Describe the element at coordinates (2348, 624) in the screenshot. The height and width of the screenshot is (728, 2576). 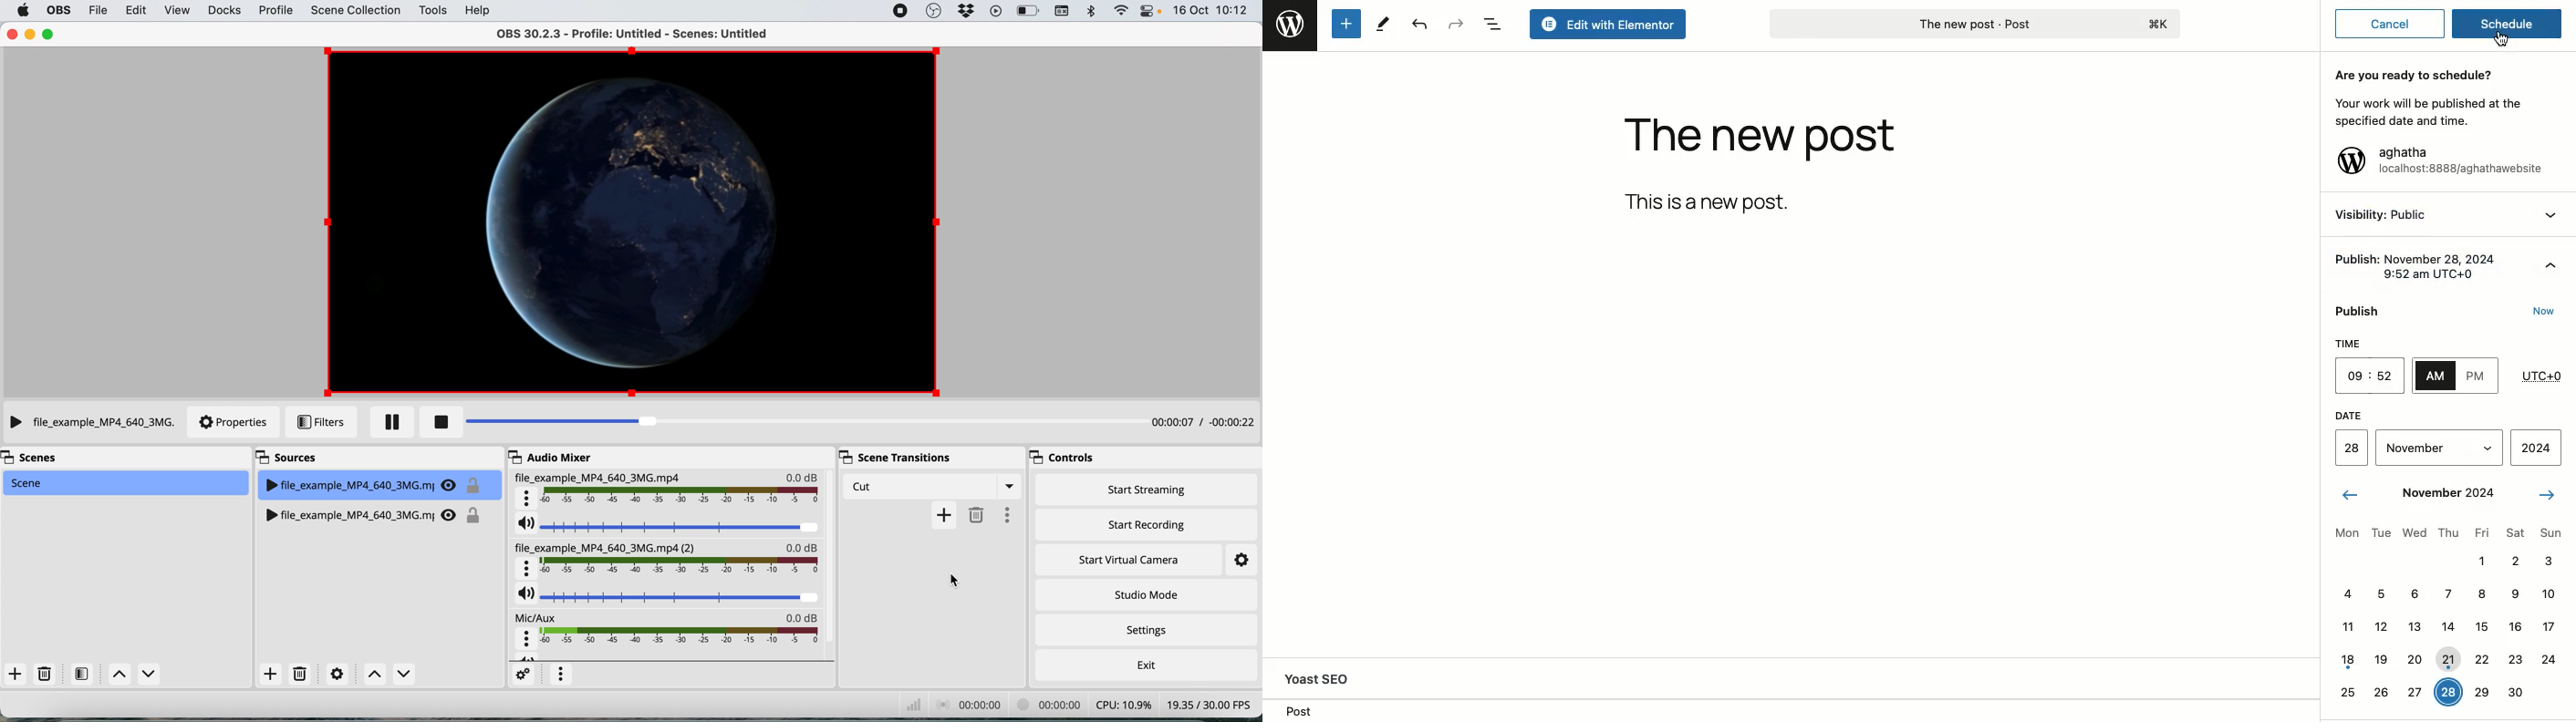
I see `11` at that location.